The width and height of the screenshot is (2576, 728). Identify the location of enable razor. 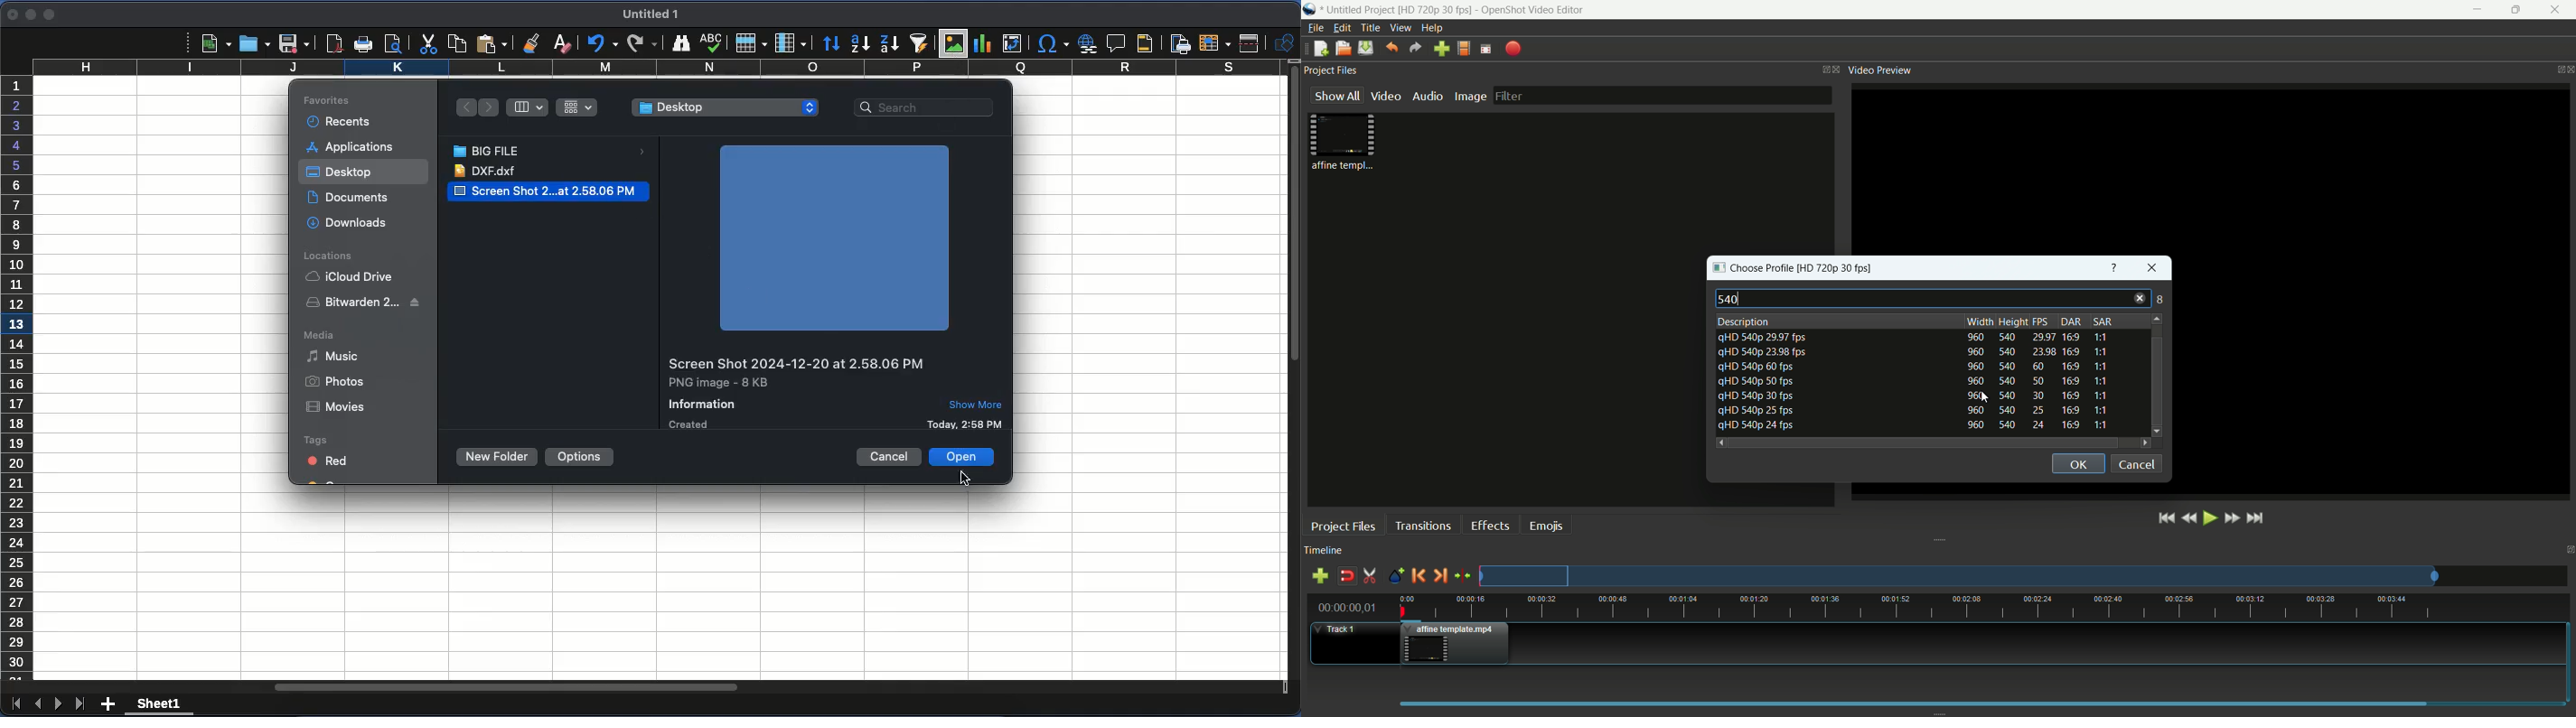
(1370, 576).